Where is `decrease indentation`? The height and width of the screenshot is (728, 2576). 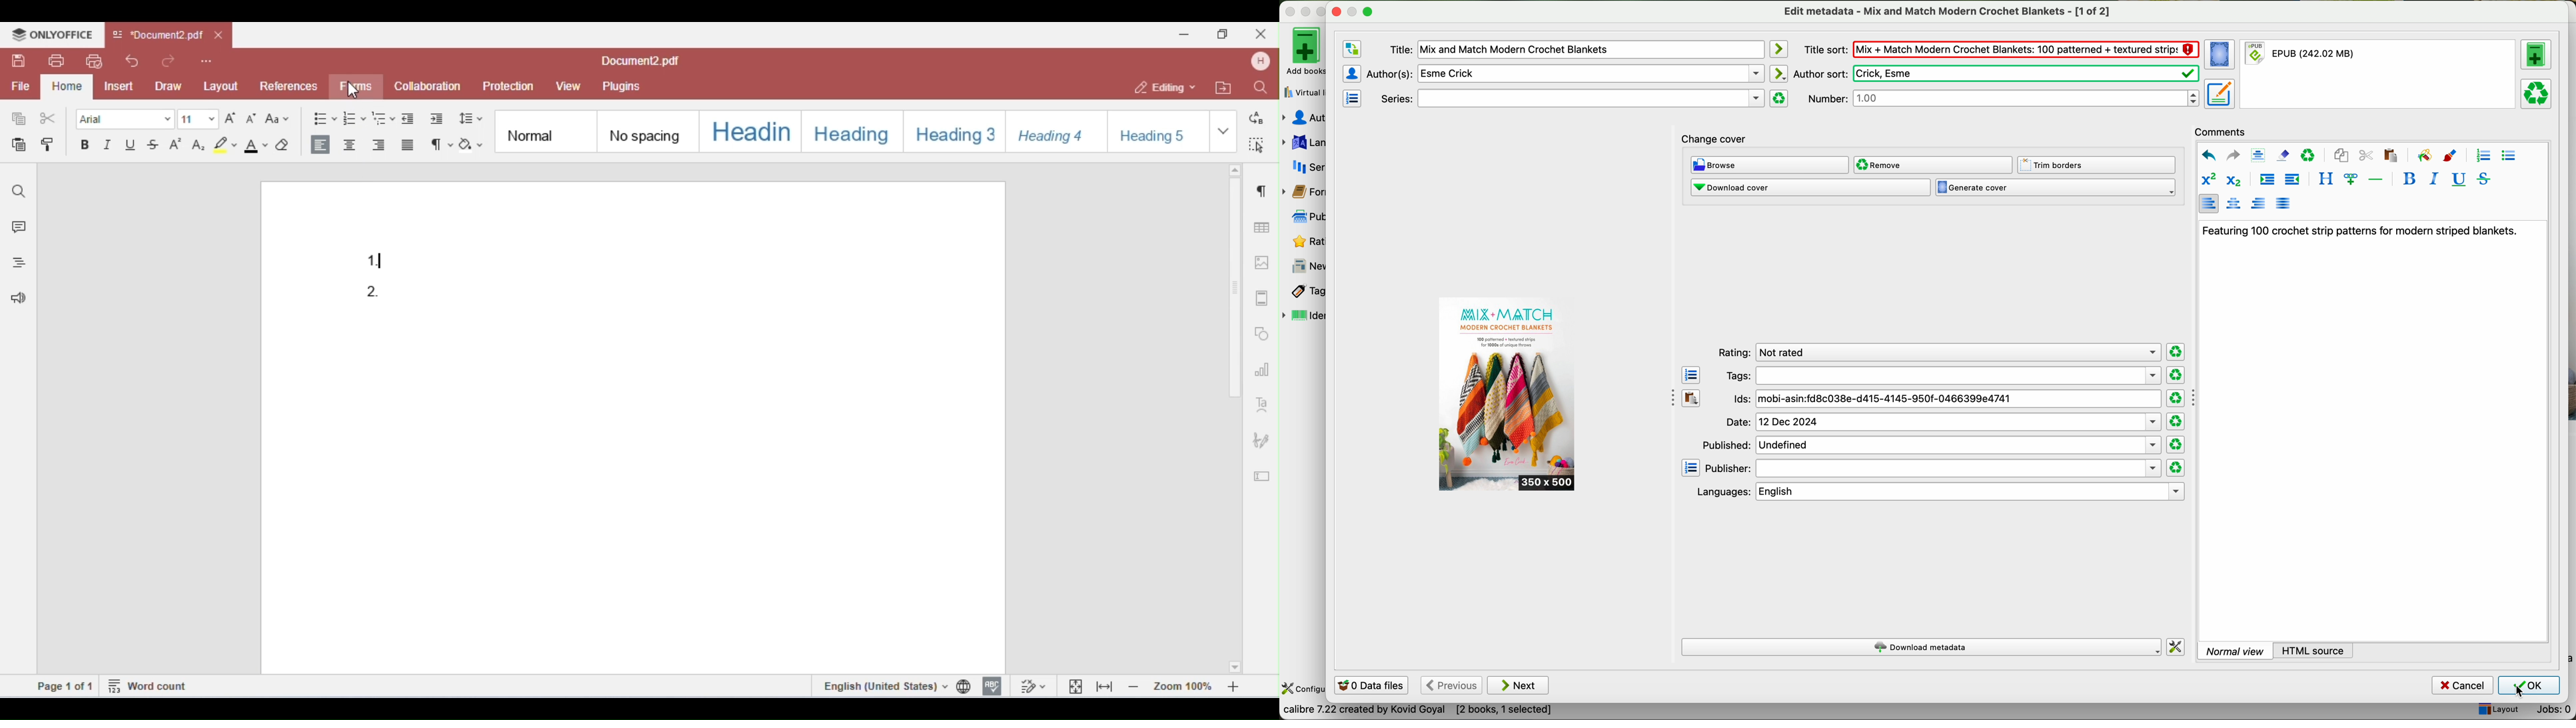 decrease indentation is located at coordinates (2292, 180).